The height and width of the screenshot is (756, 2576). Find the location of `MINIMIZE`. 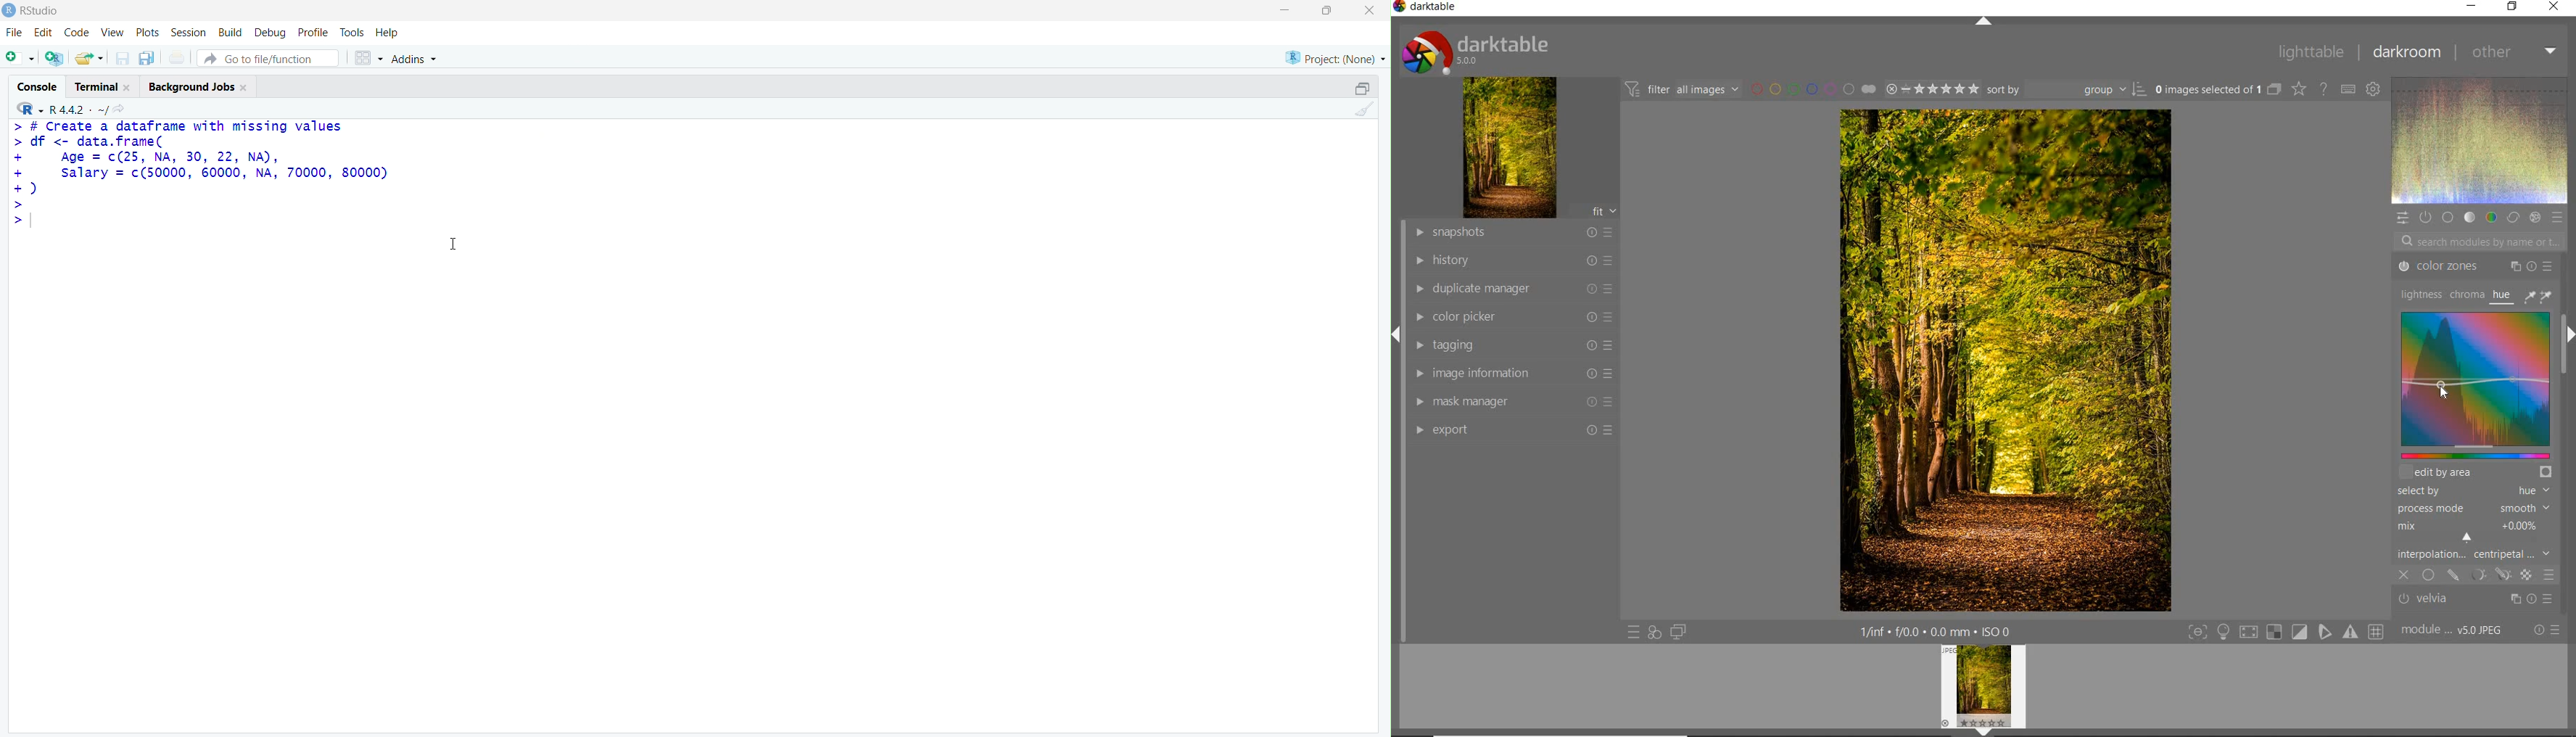

MINIMIZE is located at coordinates (2473, 6).